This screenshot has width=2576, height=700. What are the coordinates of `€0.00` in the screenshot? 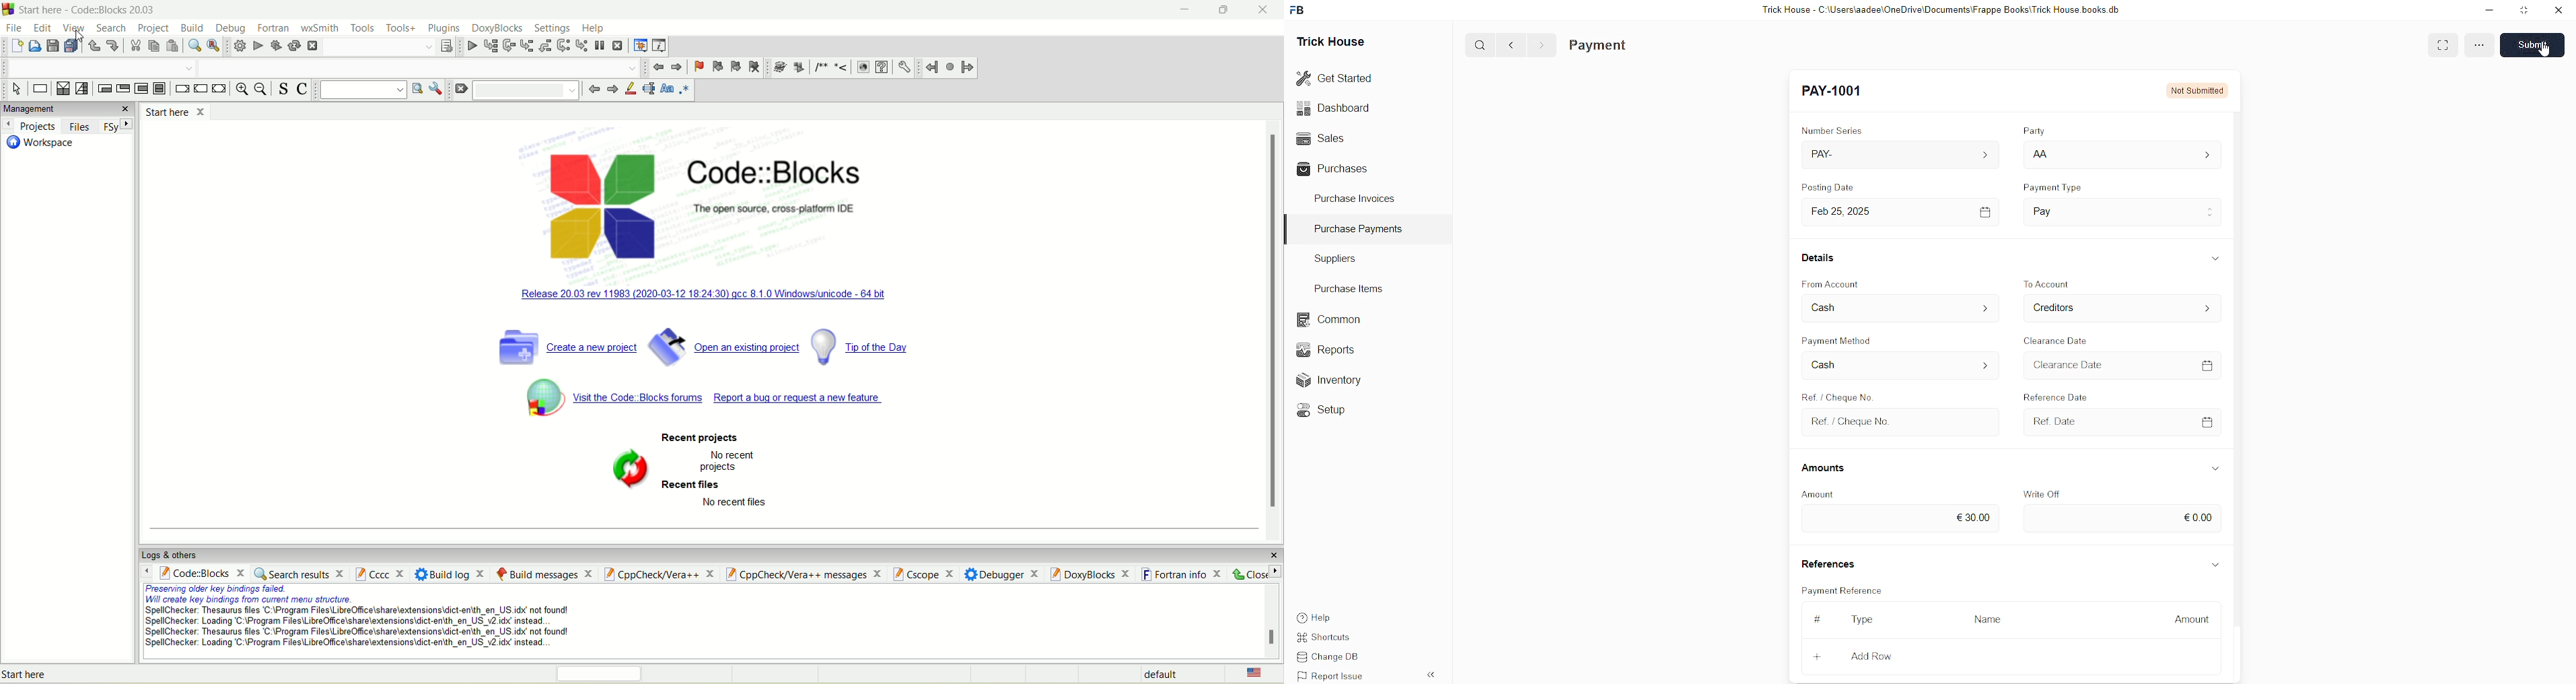 It's located at (2201, 518).